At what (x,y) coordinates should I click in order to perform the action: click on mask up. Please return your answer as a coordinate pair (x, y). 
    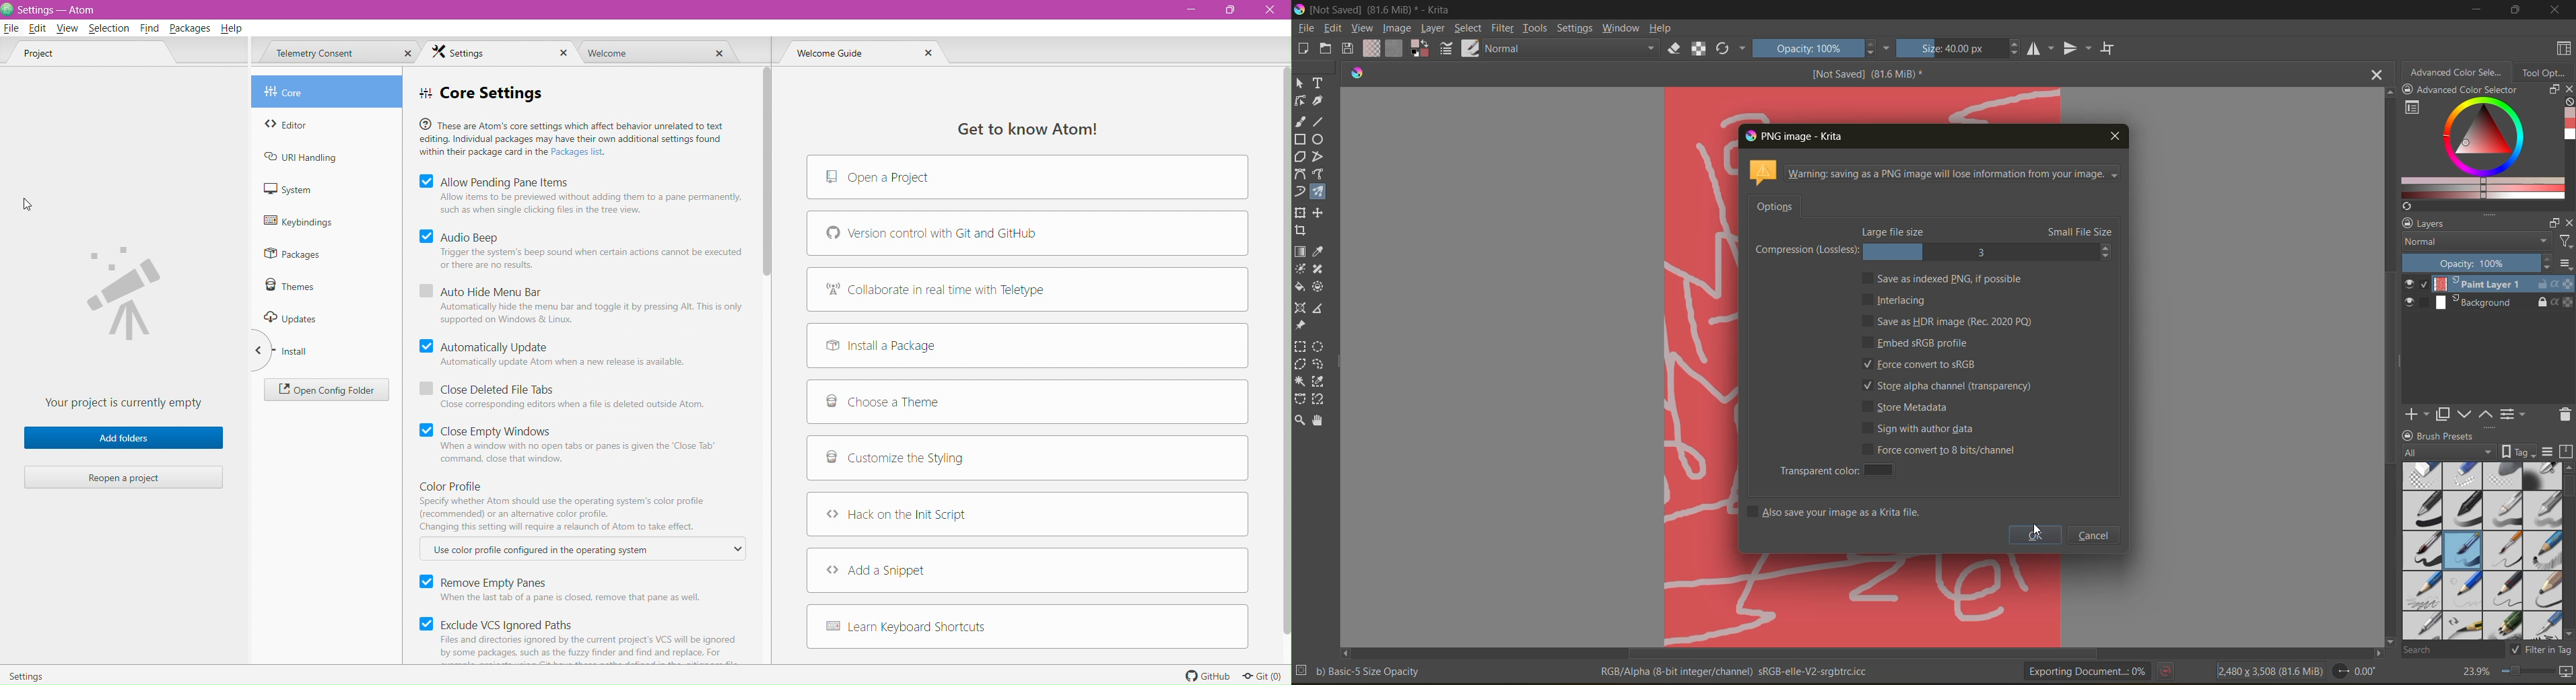
    Looking at the image, I should click on (2487, 413).